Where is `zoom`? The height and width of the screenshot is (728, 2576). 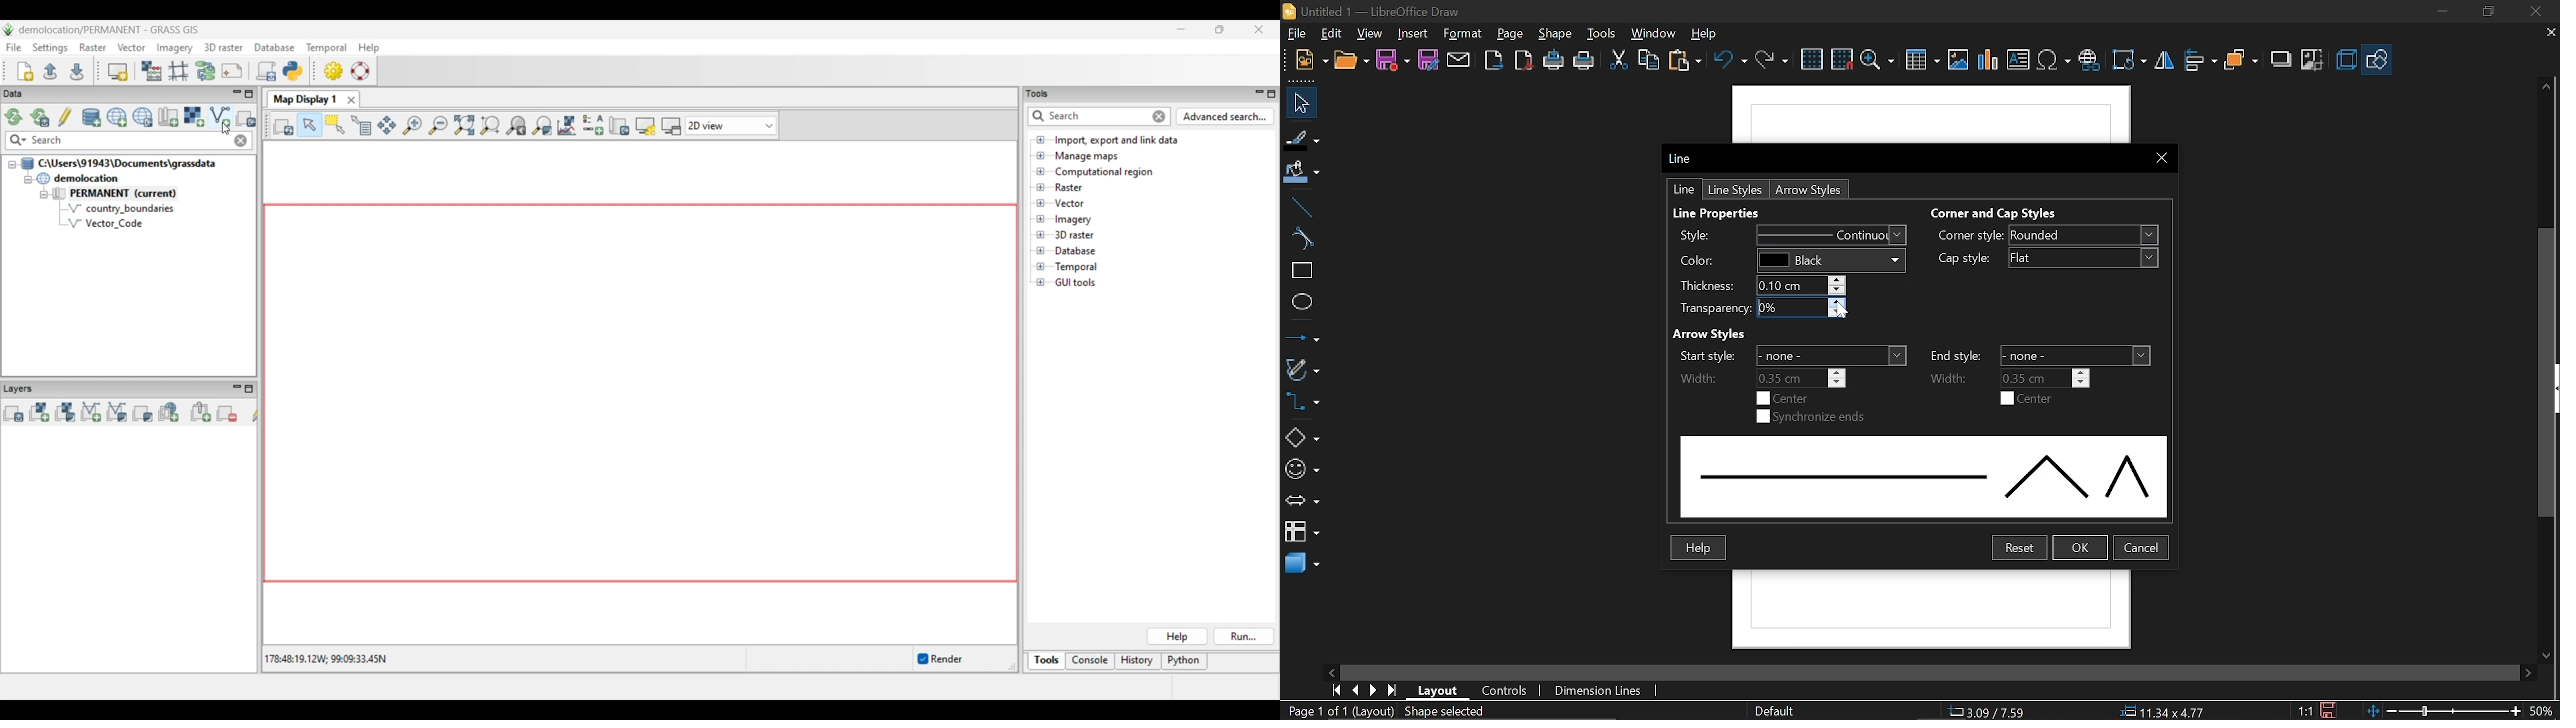
zoom is located at coordinates (1878, 60).